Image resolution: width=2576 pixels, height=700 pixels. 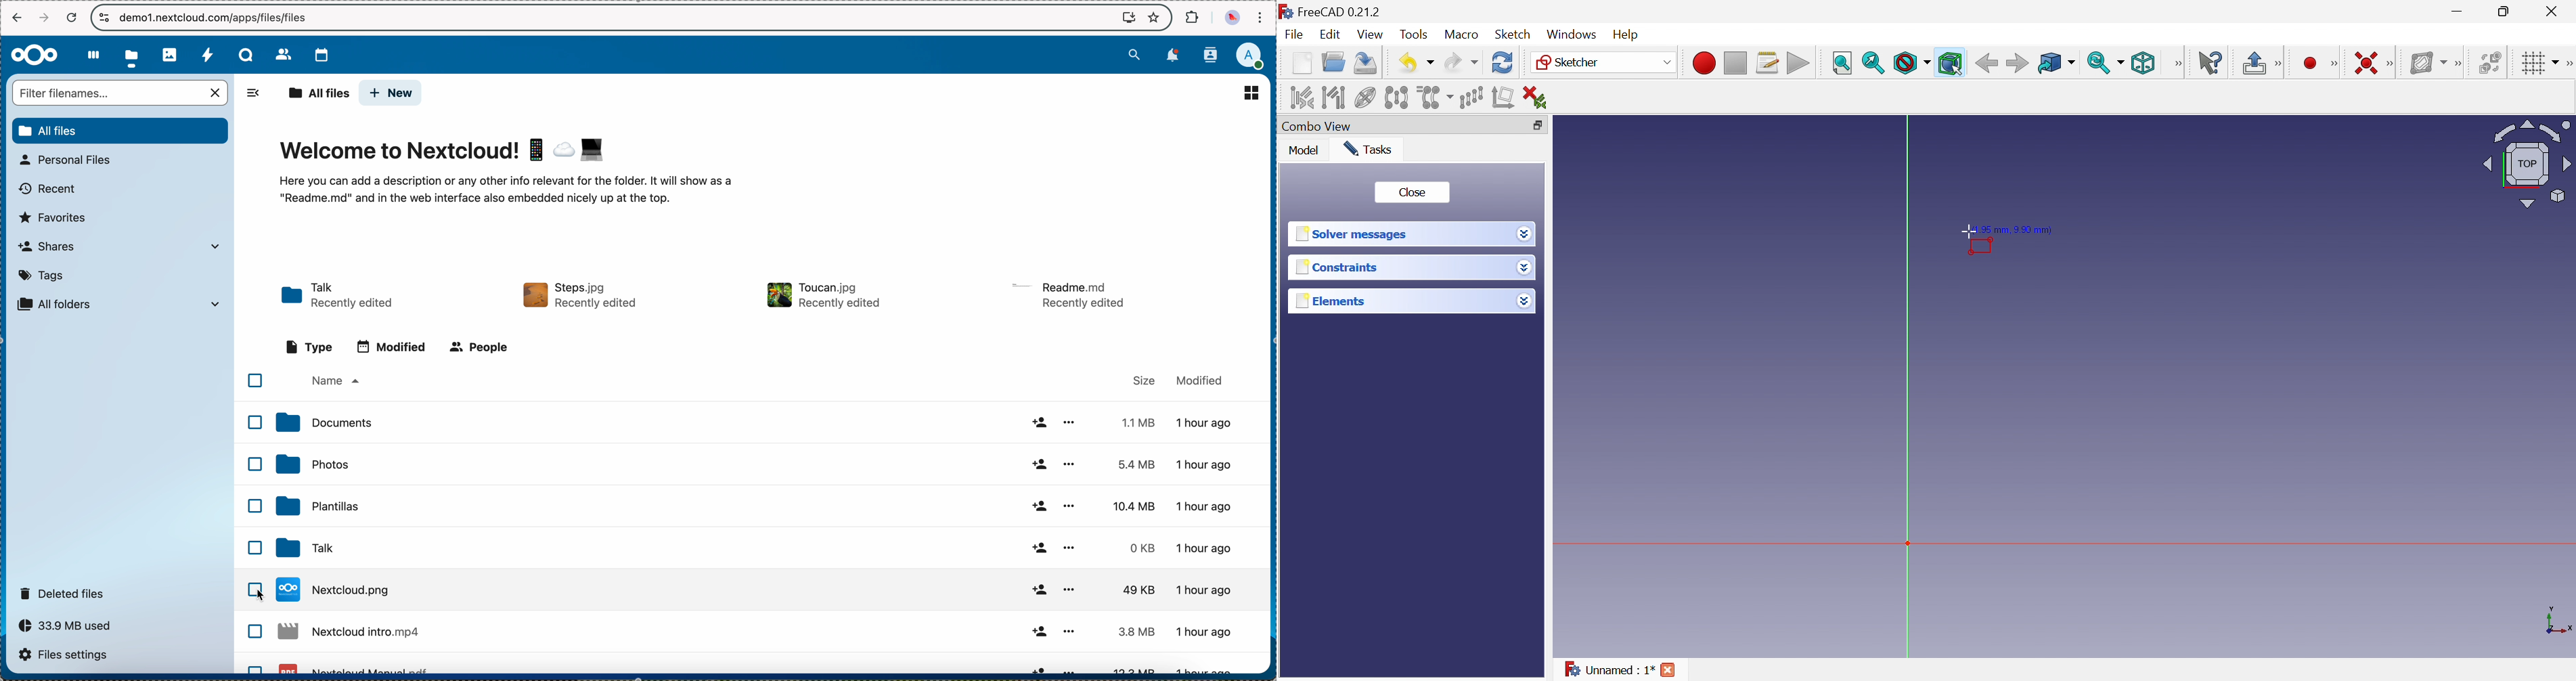 What do you see at coordinates (1768, 64) in the screenshot?
I see `Macros...` at bounding box center [1768, 64].